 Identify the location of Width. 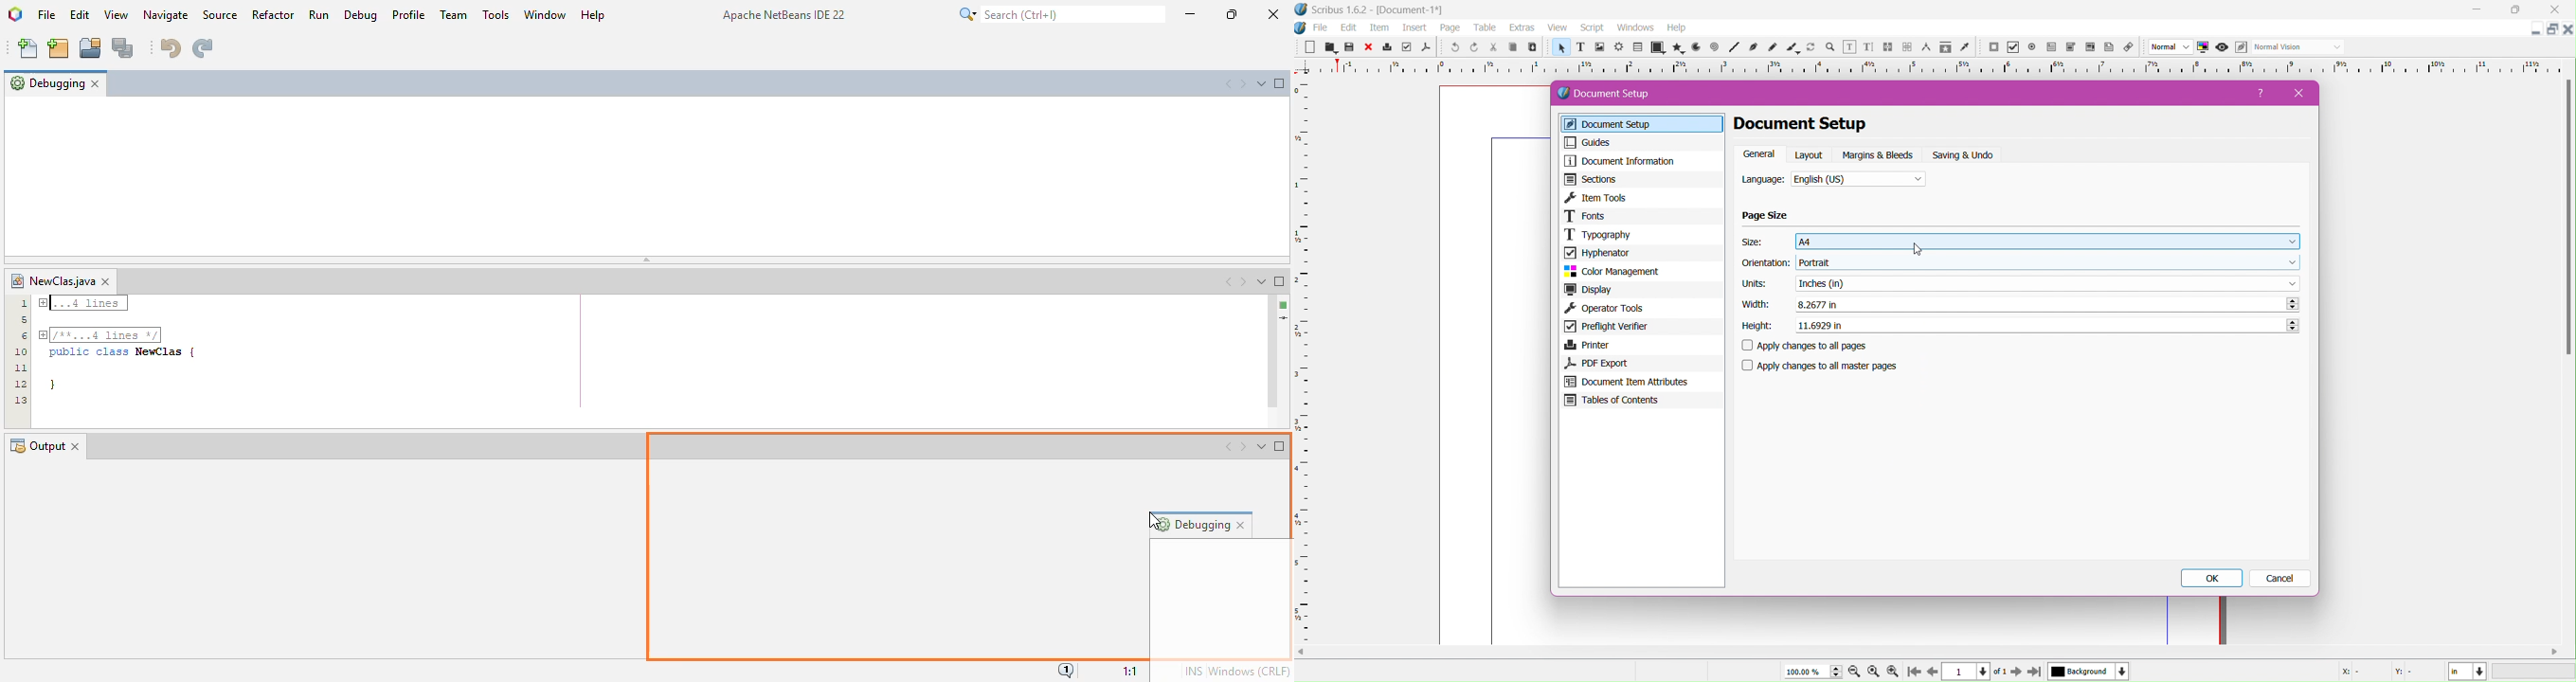
(1754, 304).